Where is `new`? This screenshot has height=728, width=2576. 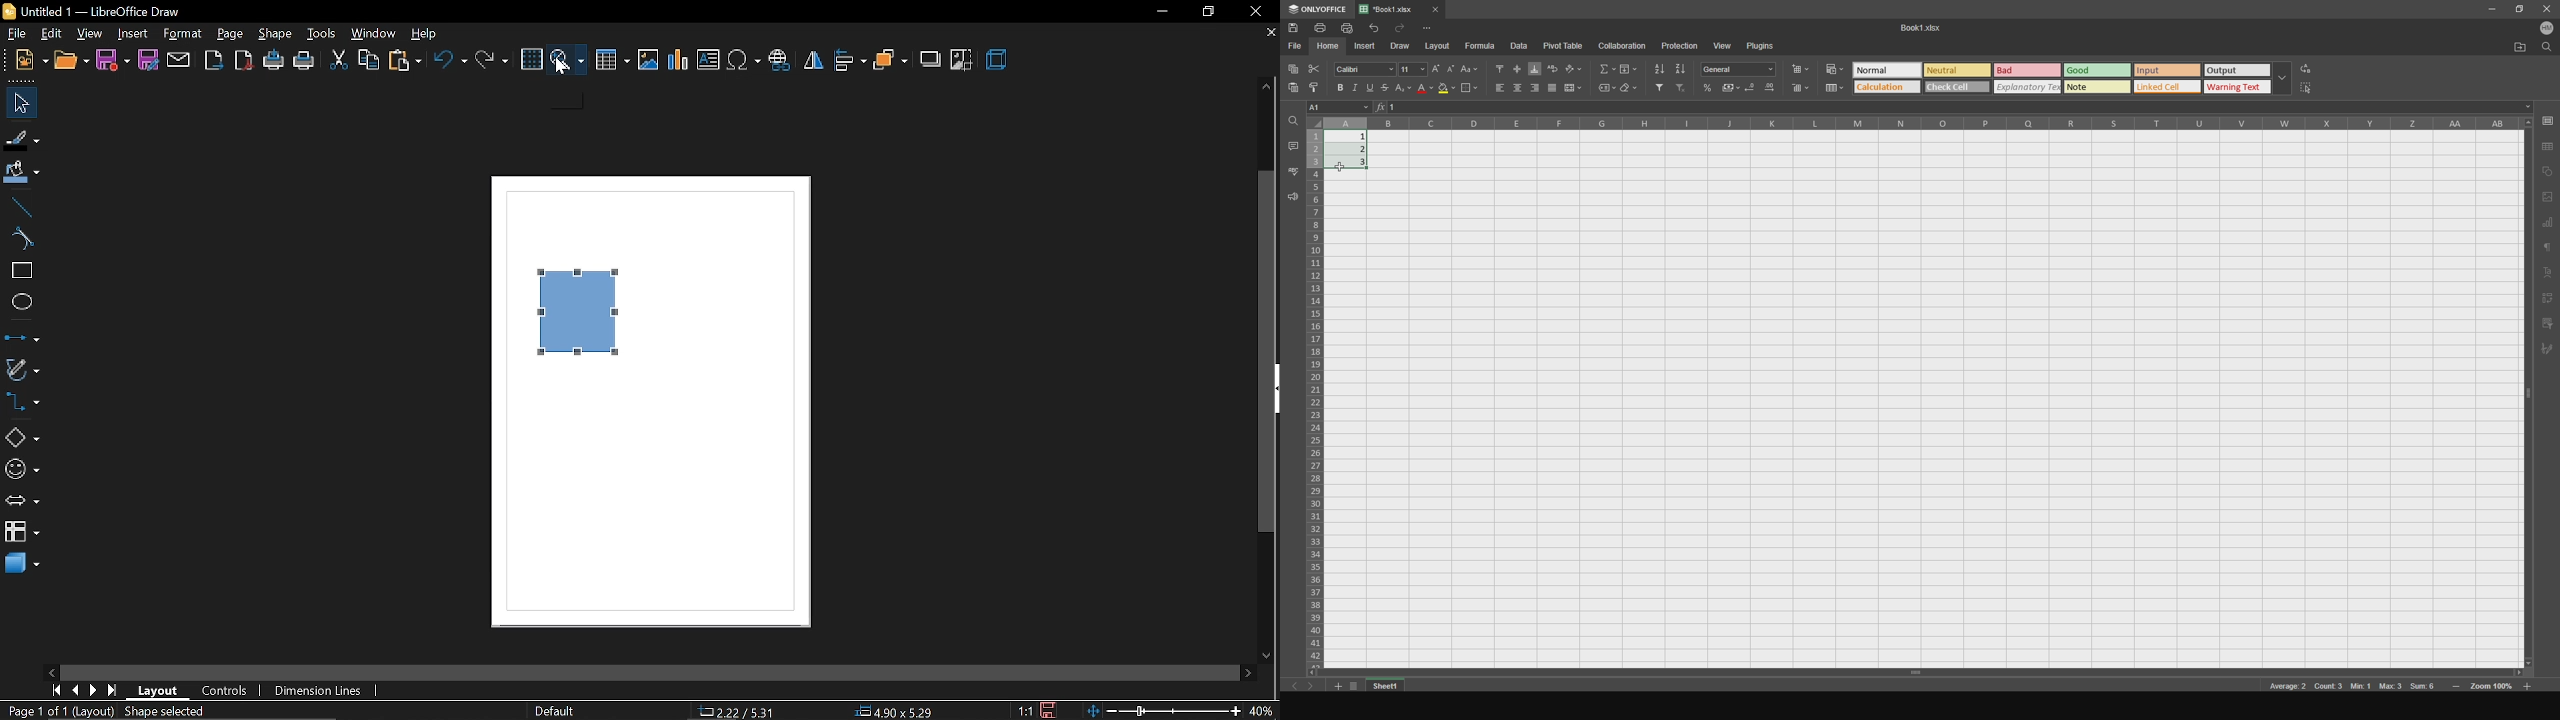 new is located at coordinates (31, 62).